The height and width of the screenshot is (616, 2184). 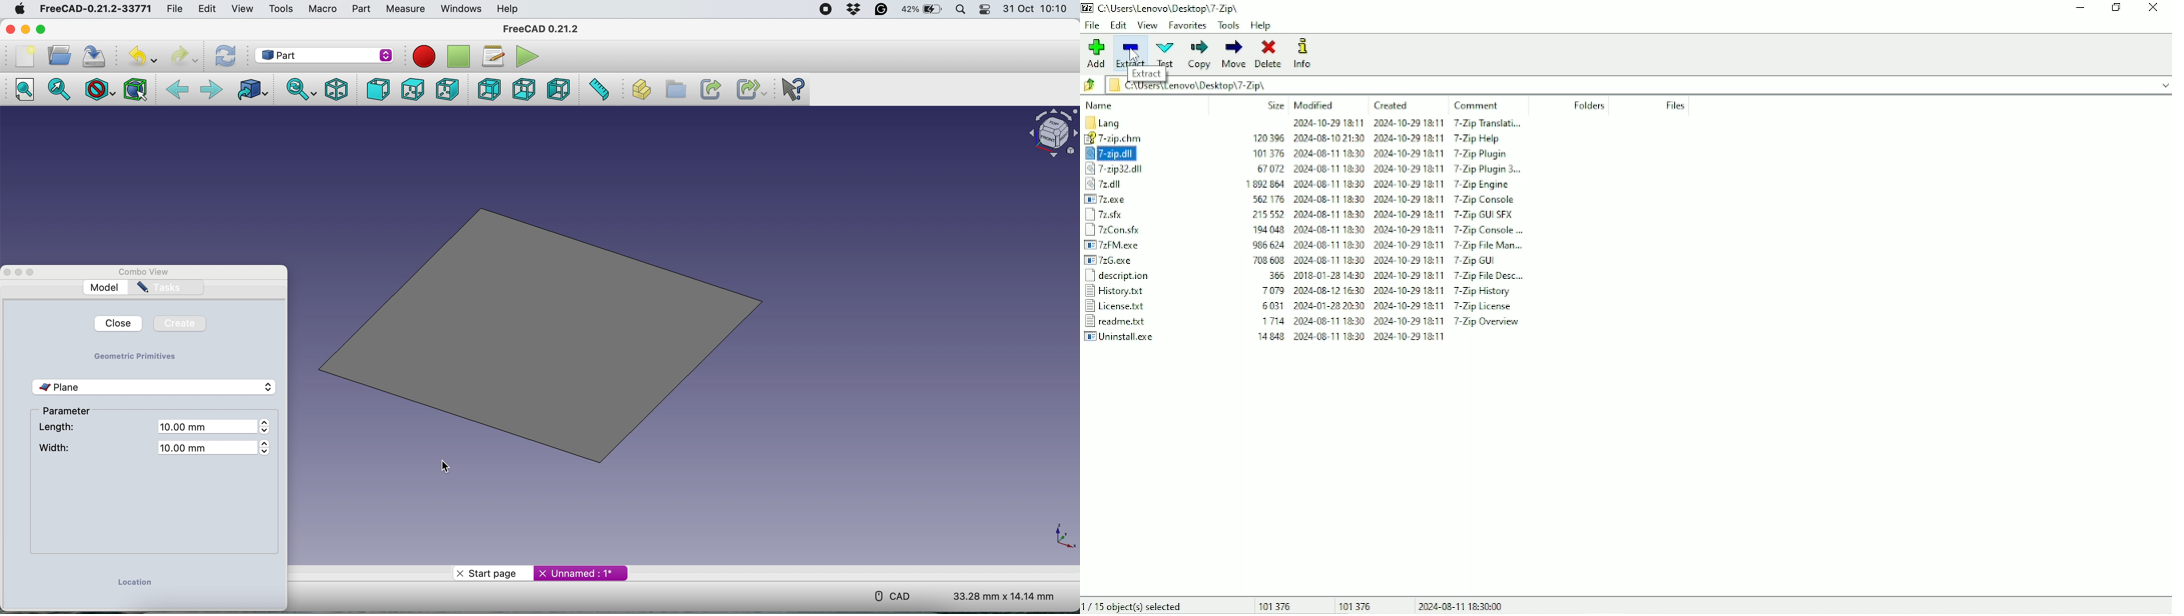 What do you see at coordinates (7, 271) in the screenshot?
I see `Close` at bounding box center [7, 271].